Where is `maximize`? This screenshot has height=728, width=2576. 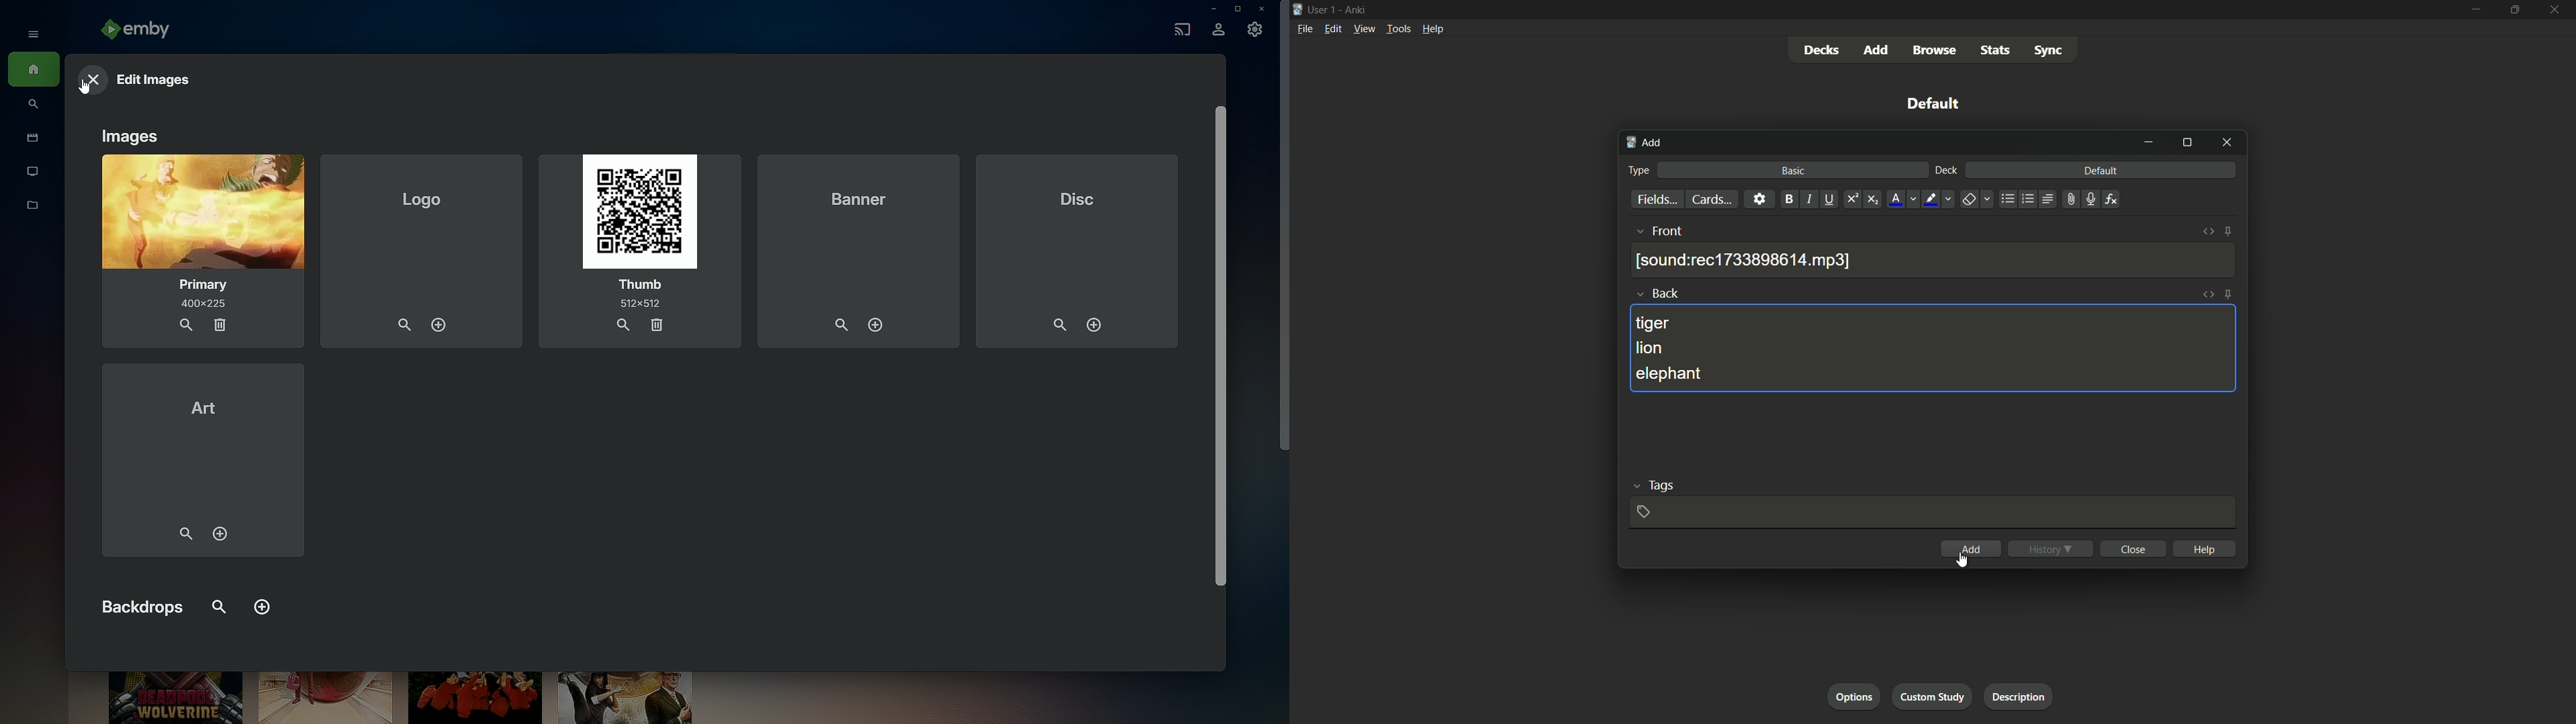
maximize is located at coordinates (2515, 10).